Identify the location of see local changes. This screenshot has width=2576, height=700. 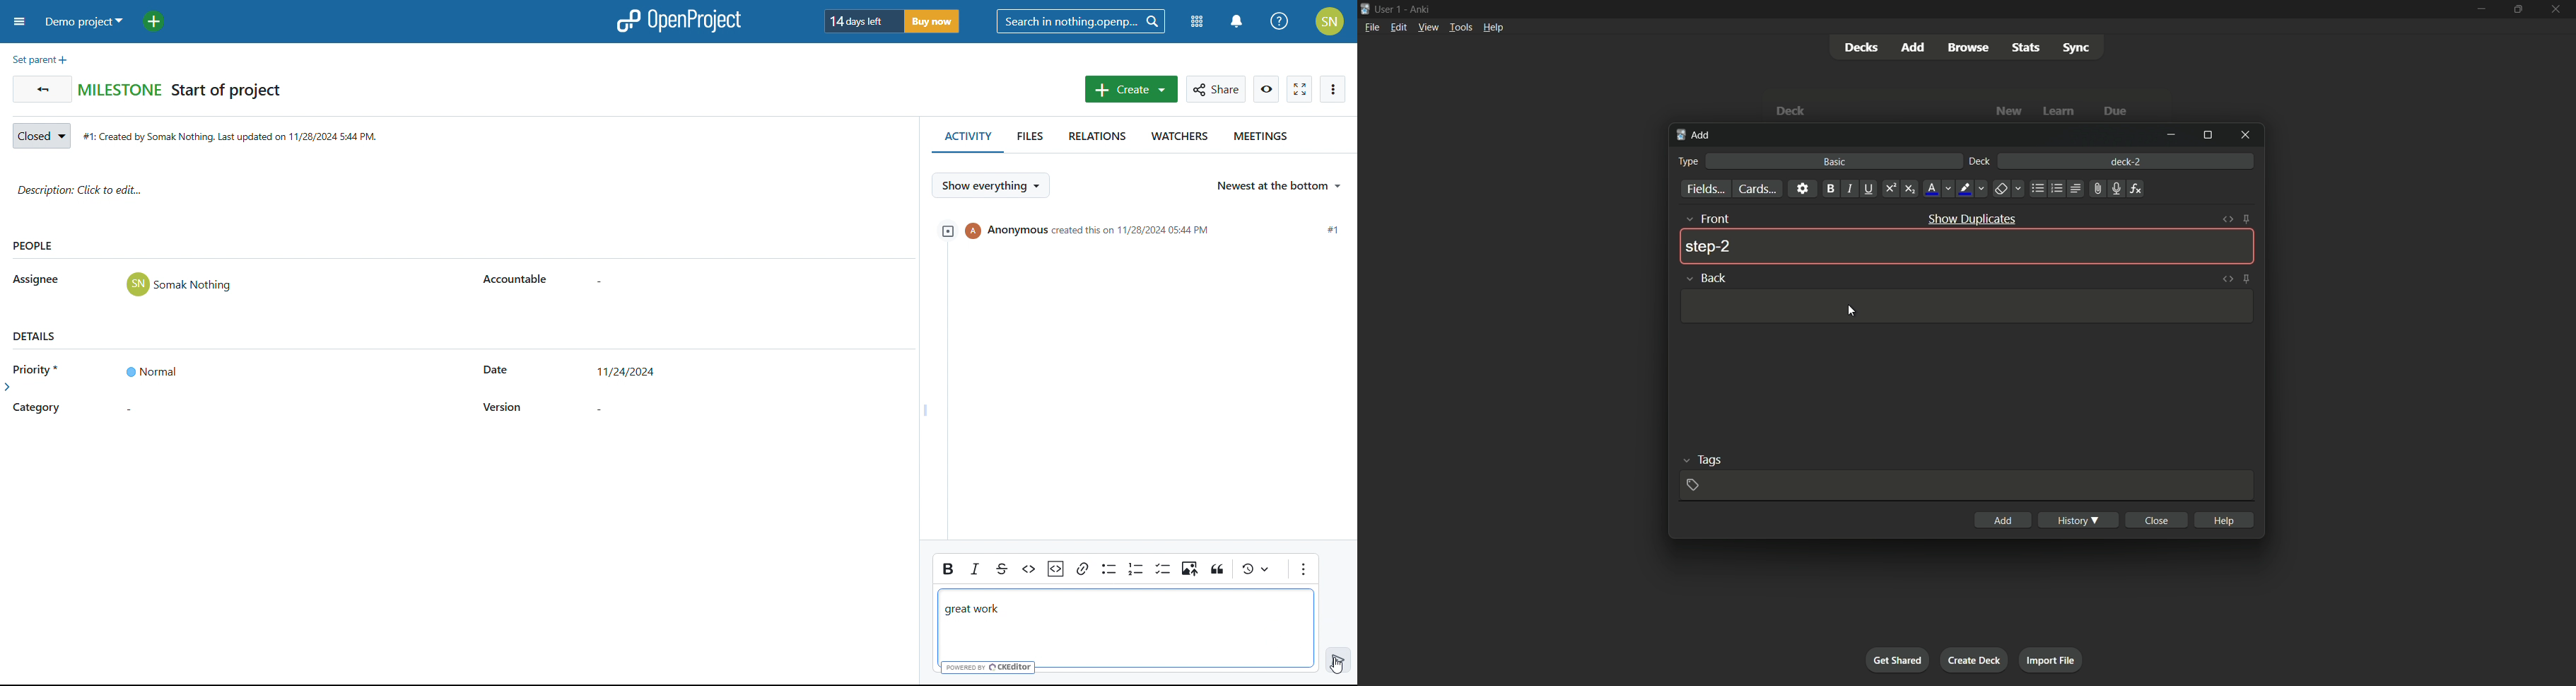
(1217, 570).